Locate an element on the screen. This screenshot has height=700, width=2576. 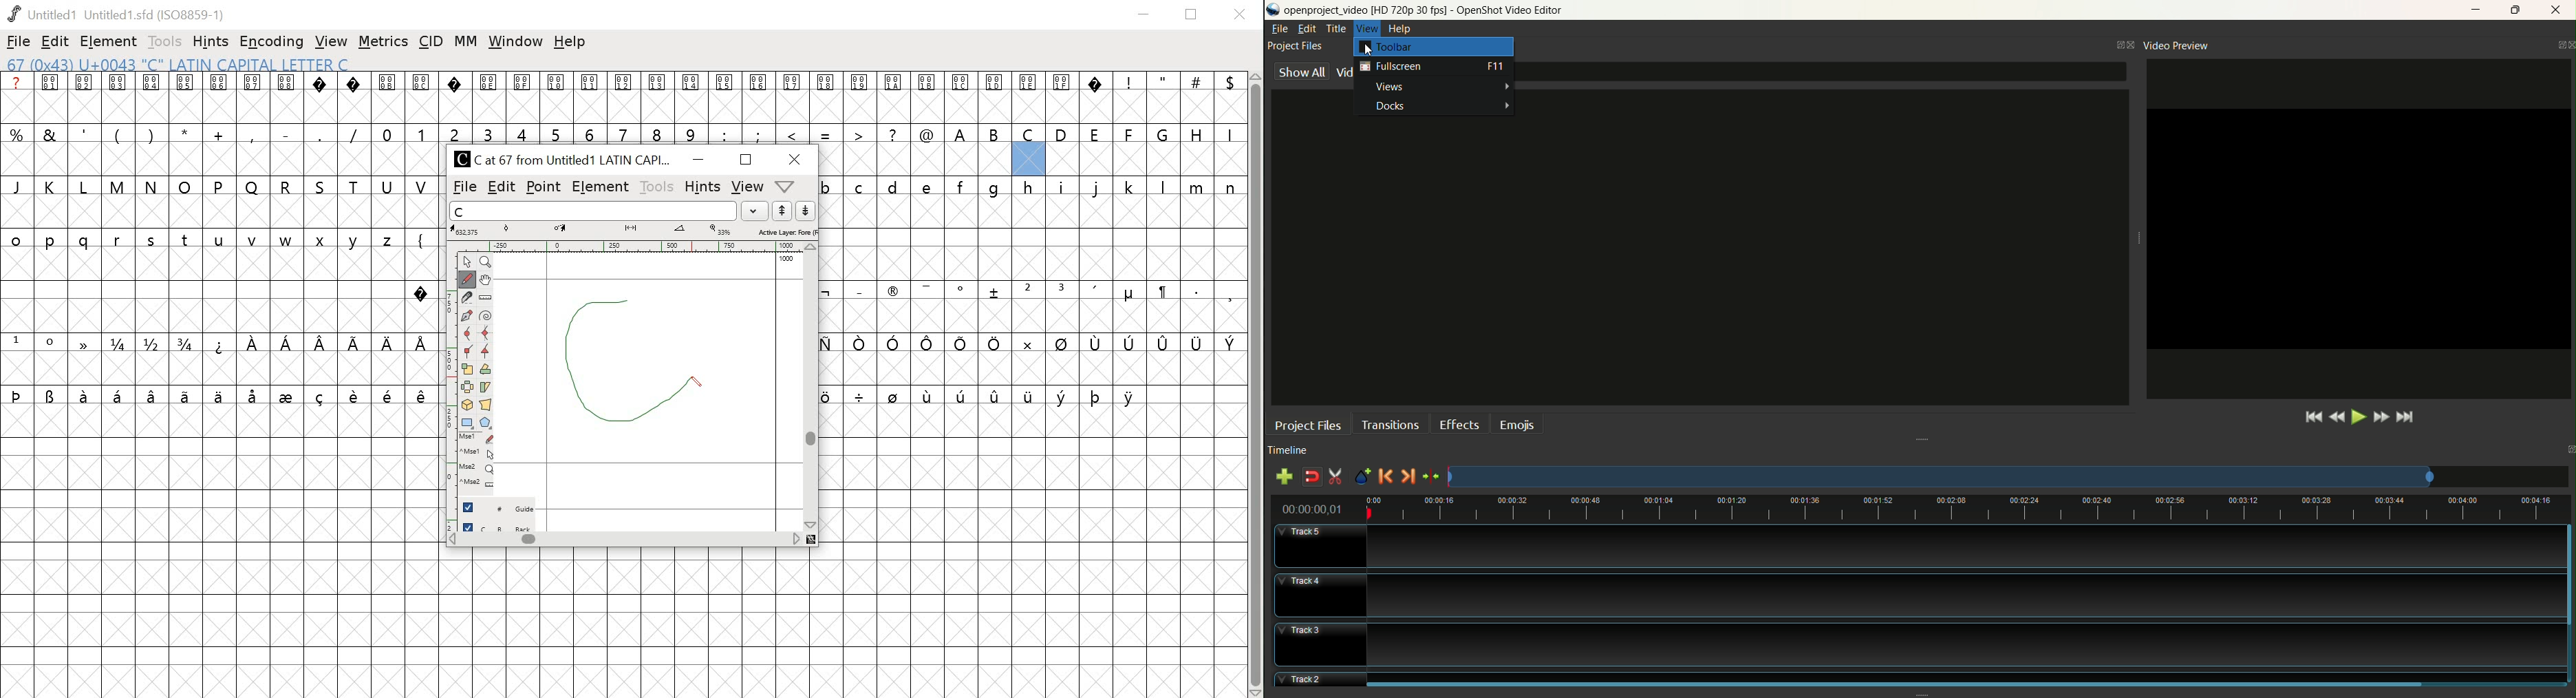
dropdown menu is located at coordinates (754, 211).